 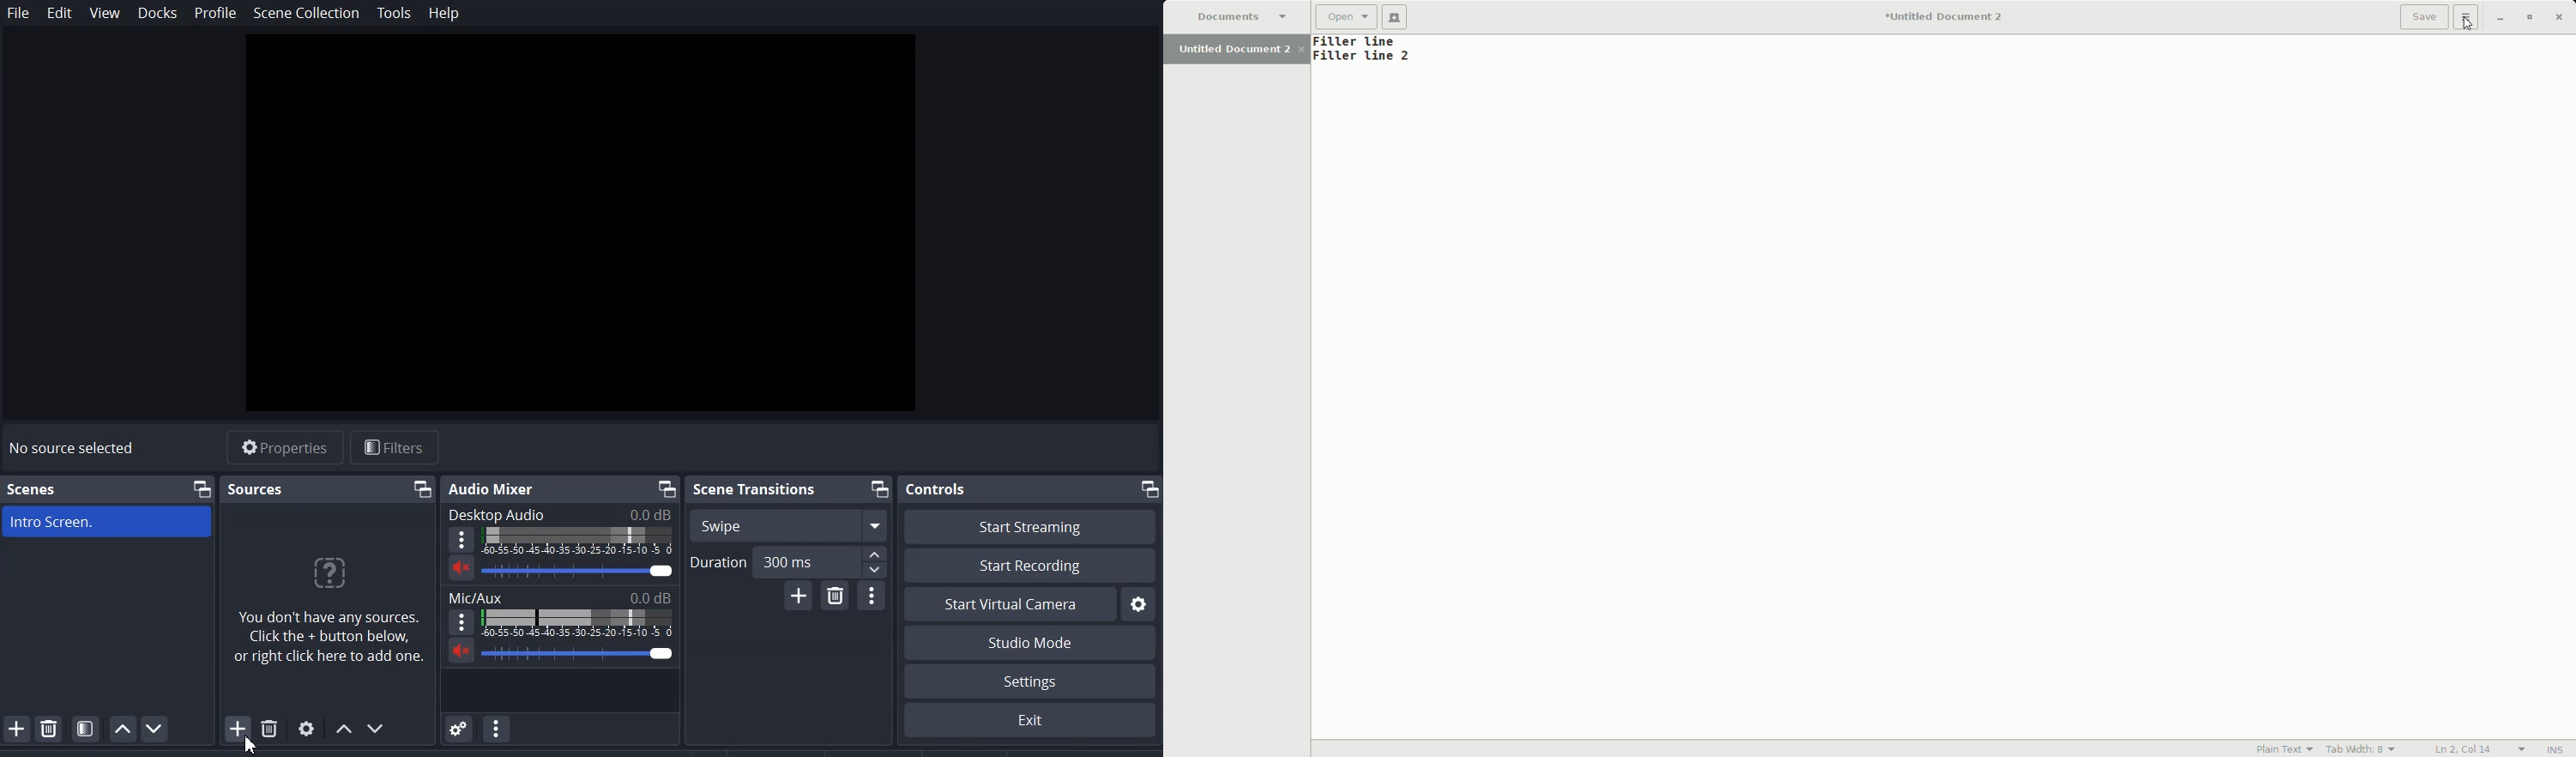 I want to click on Text, so click(x=558, y=597).